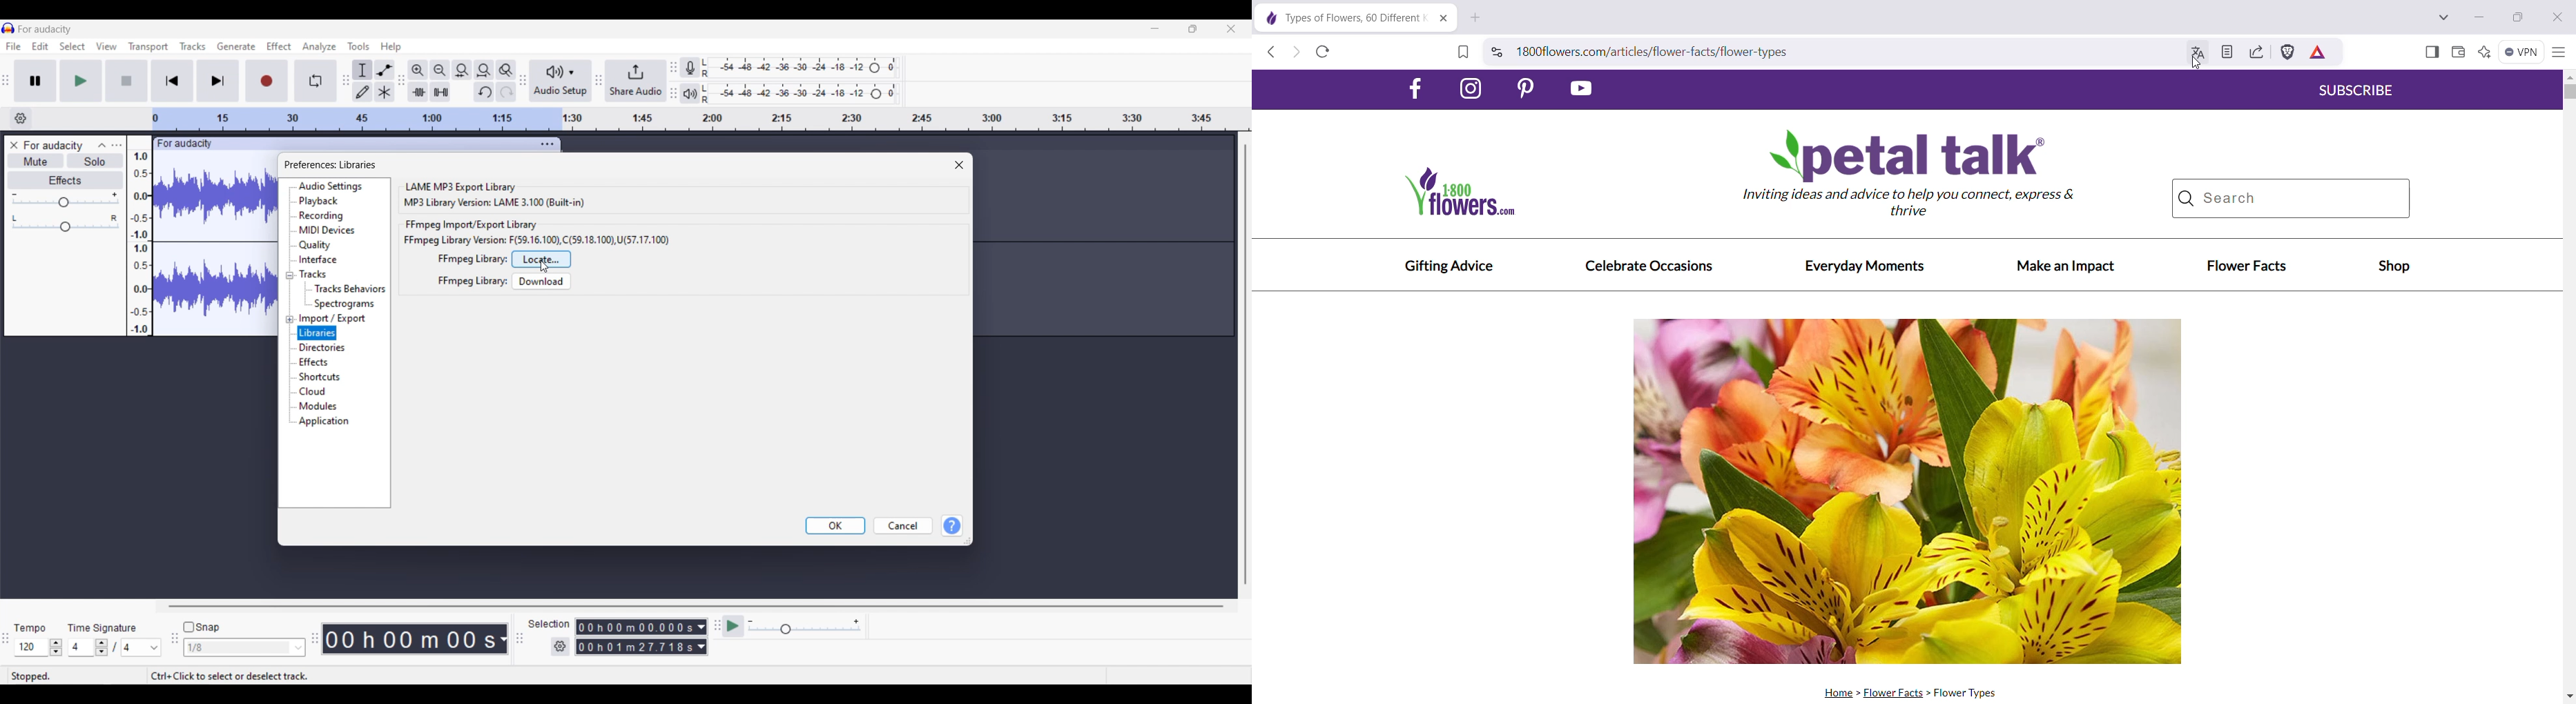 The image size is (2576, 728). Describe the element at coordinates (117, 145) in the screenshot. I see `Open menu` at that location.